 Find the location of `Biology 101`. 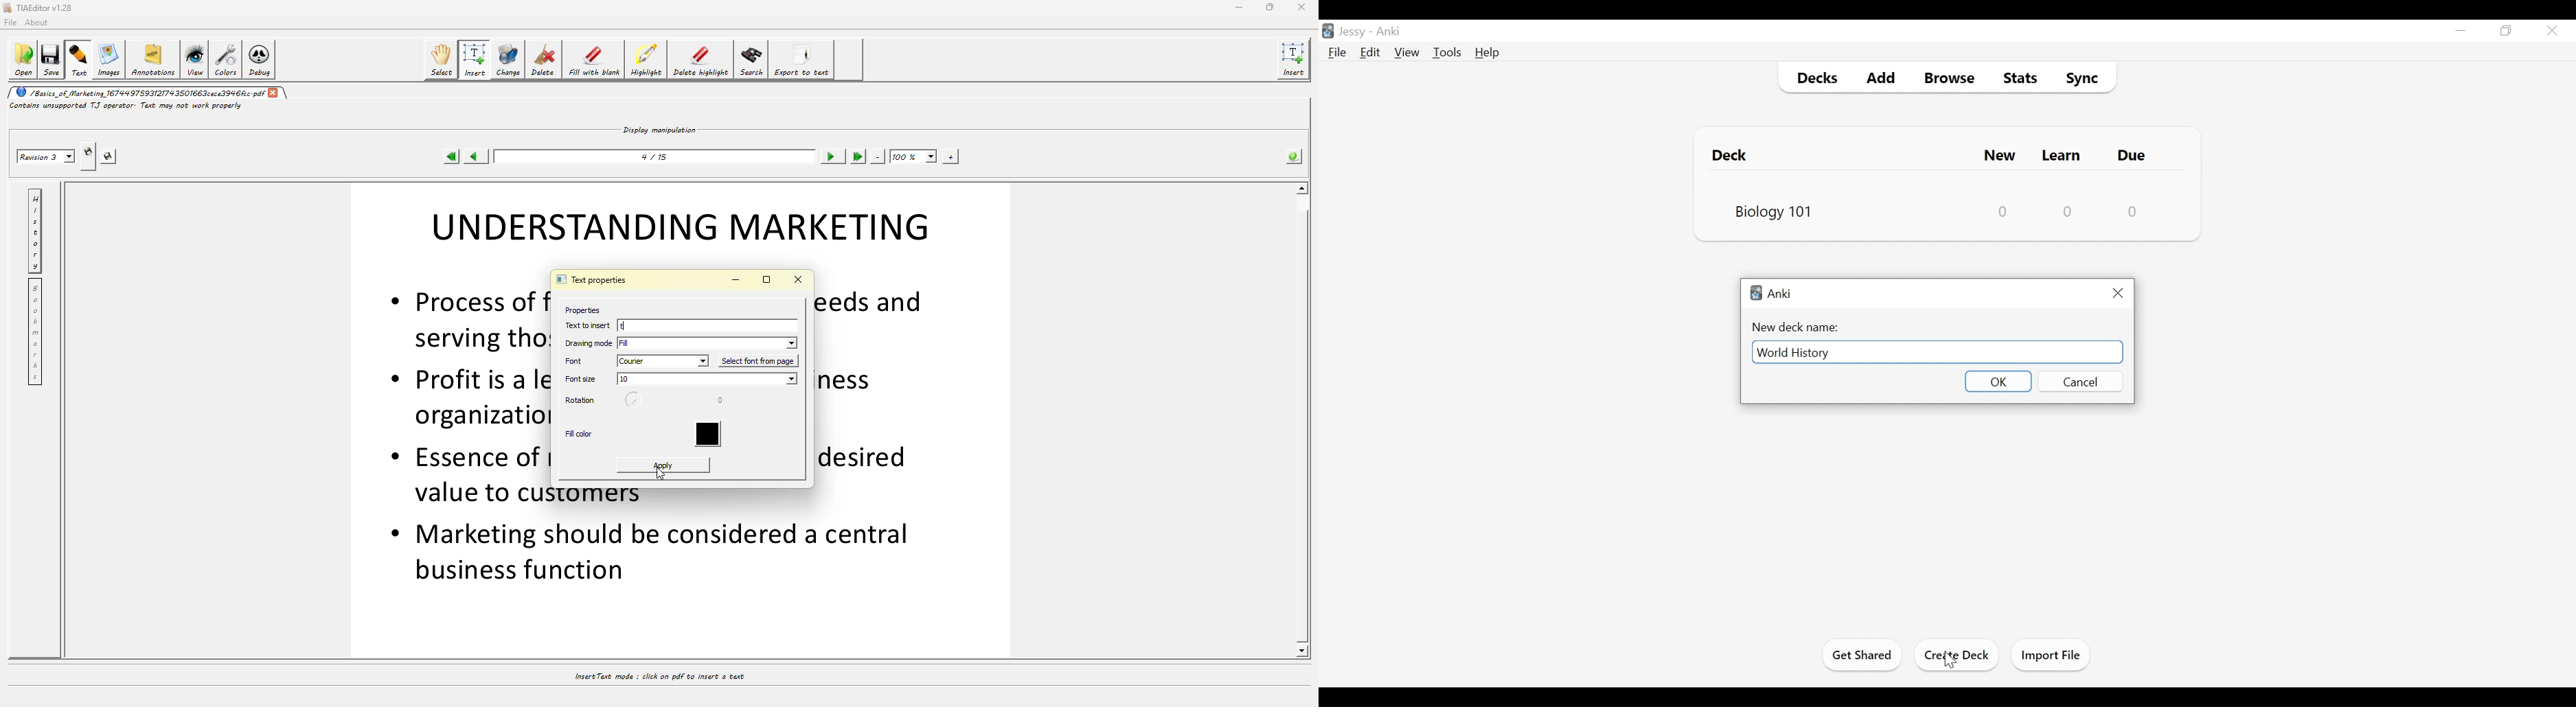

Biology 101 is located at coordinates (1772, 210).